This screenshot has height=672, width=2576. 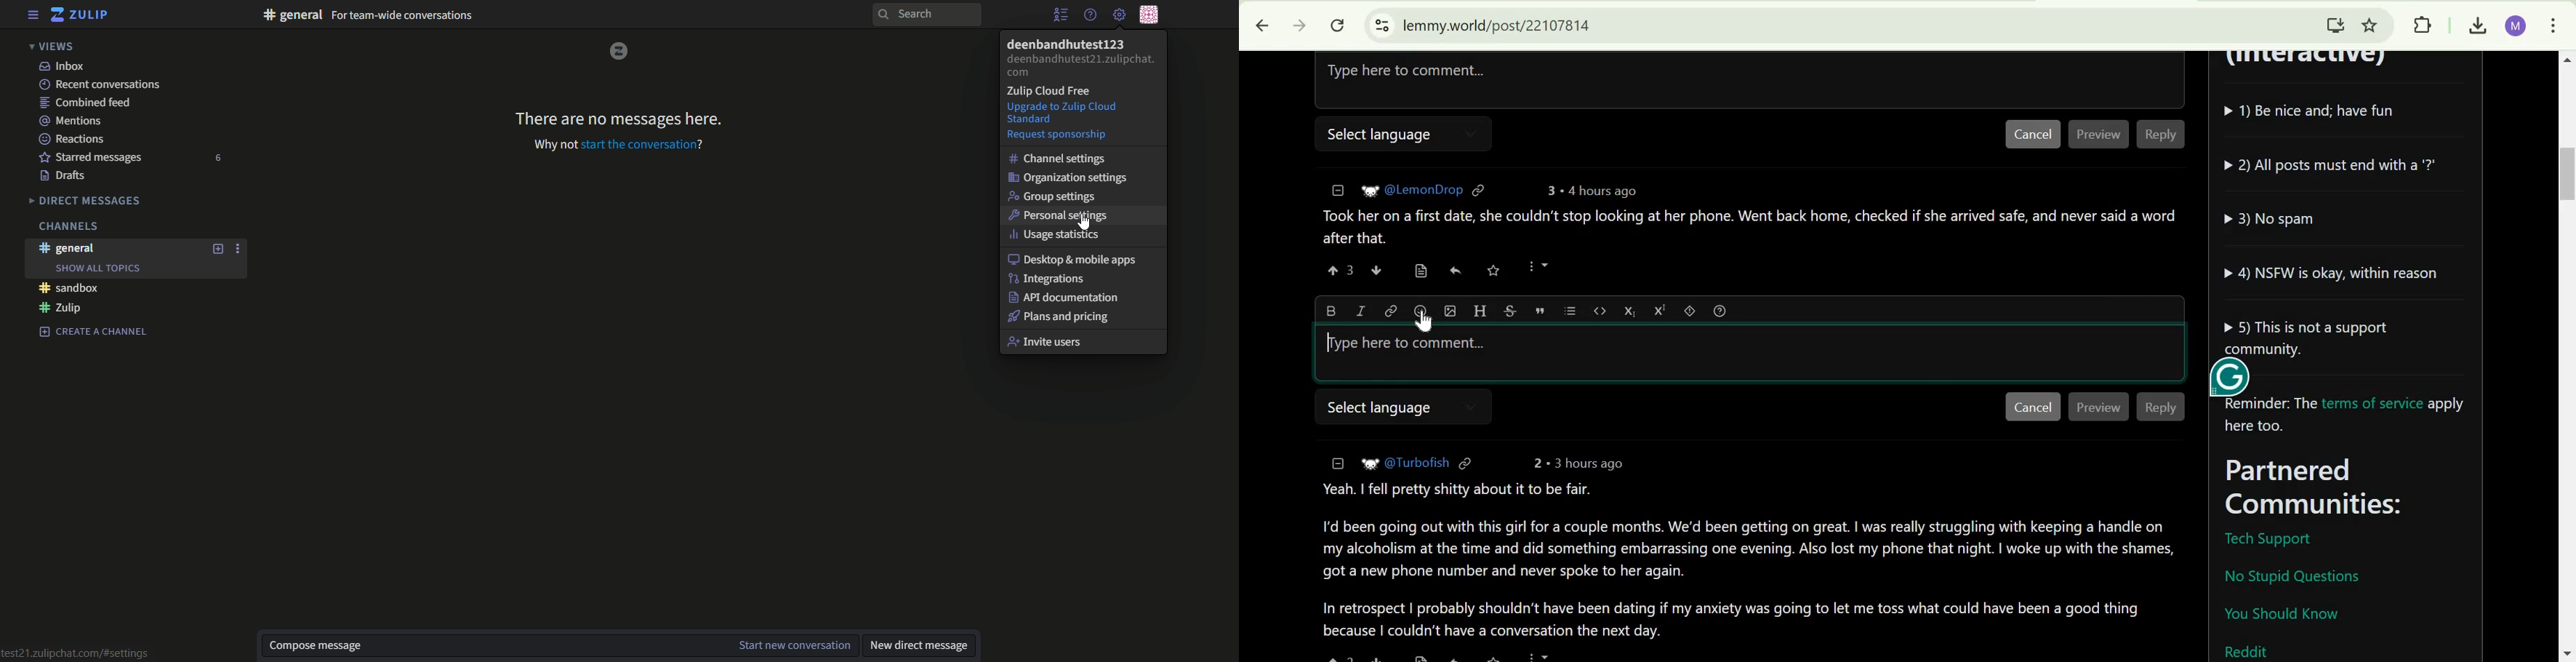 I want to click on collapse, so click(x=1336, y=190).